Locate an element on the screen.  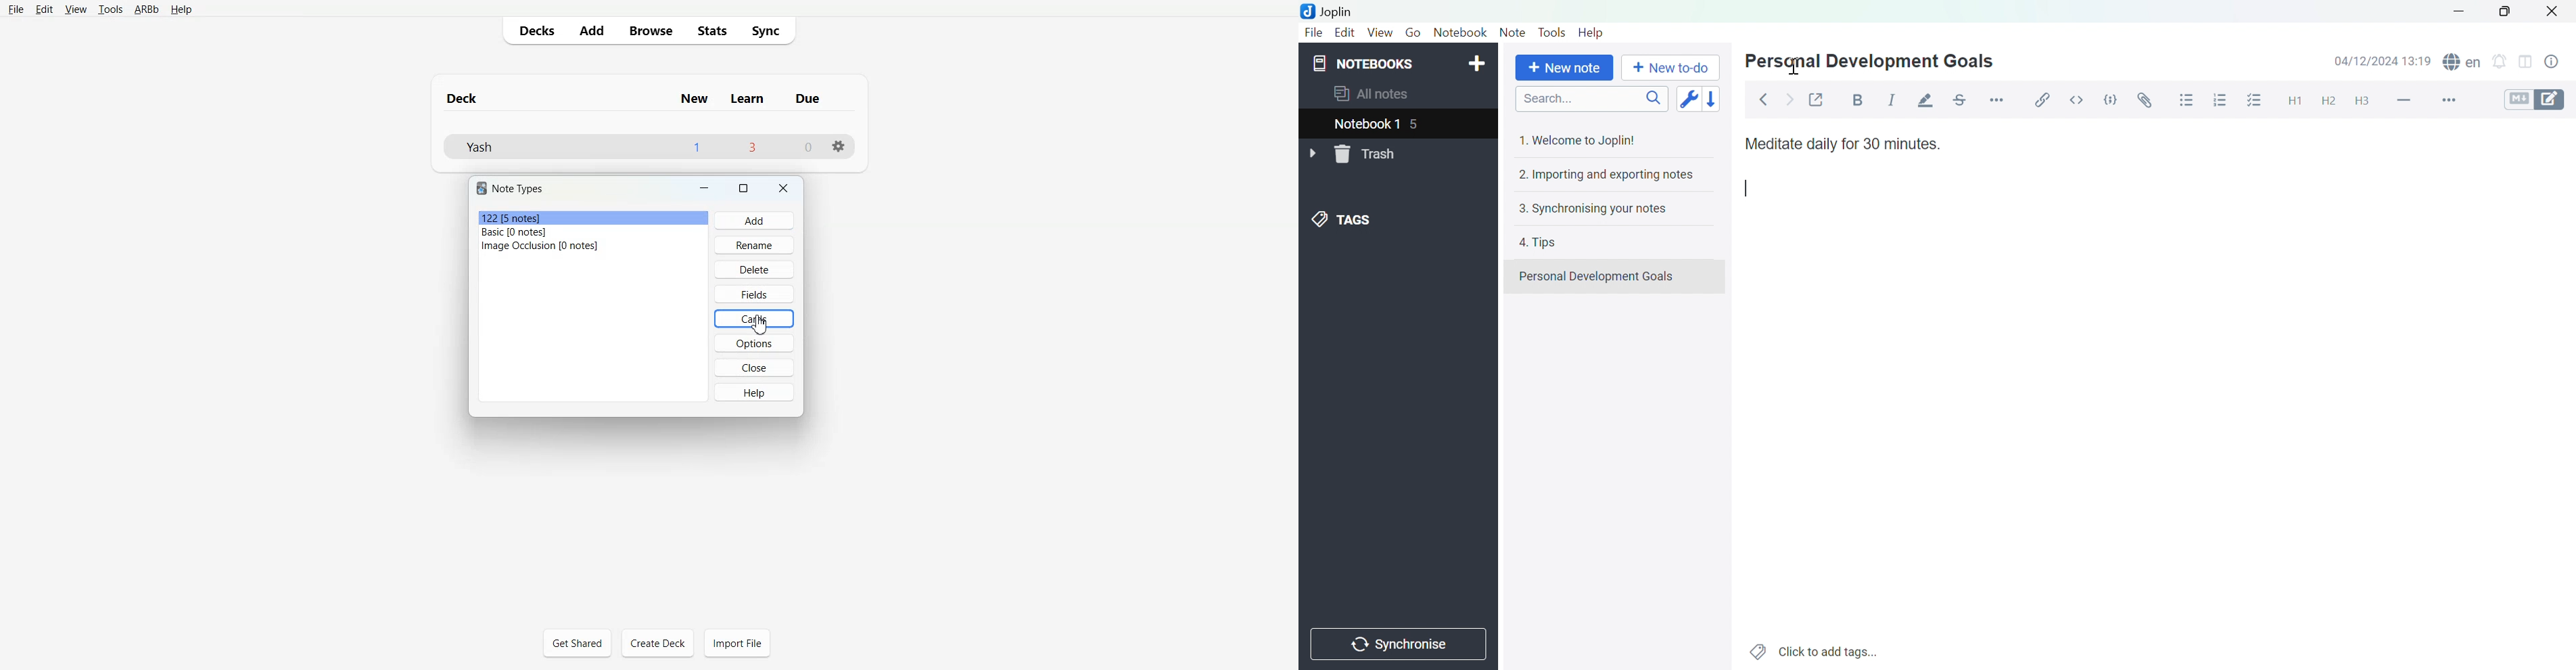
View is located at coordinates (76, 9).